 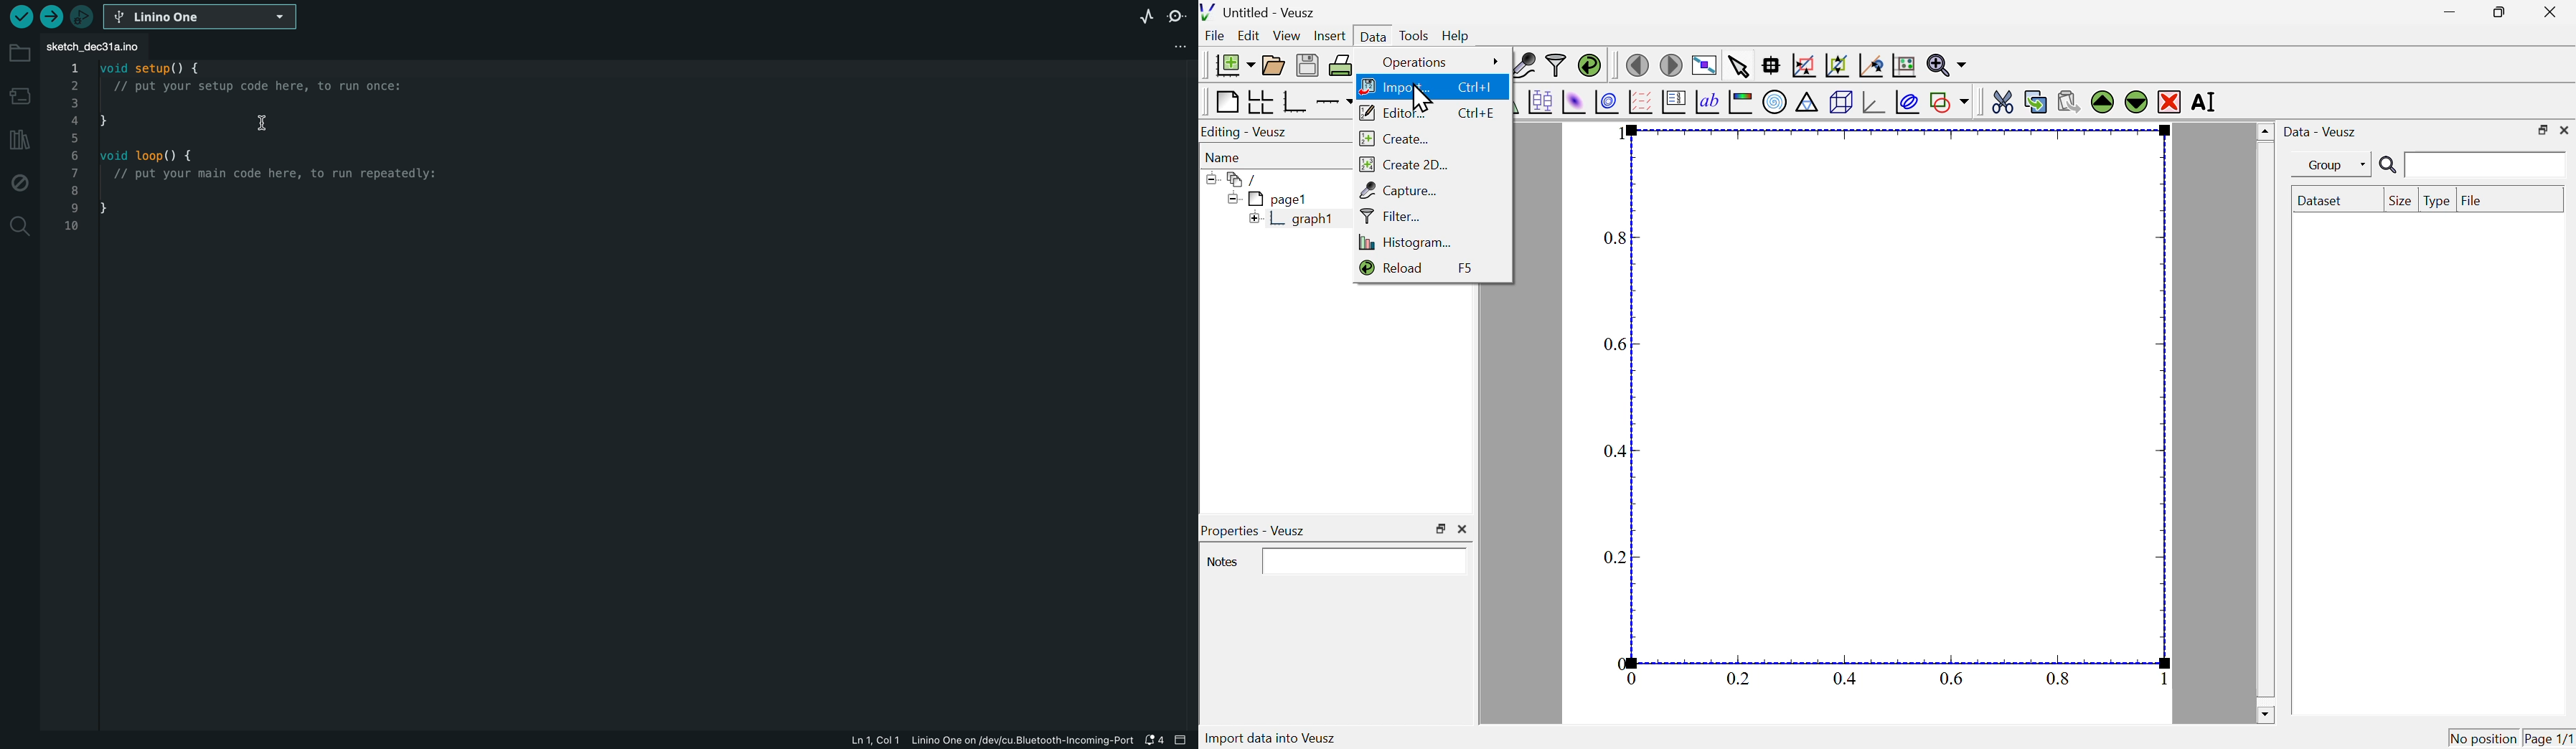 What do you see at coordinates (1574, 101) in the screenshot?
I see `plot a 2d dataset as an image` at bounding box center [1574, 101].